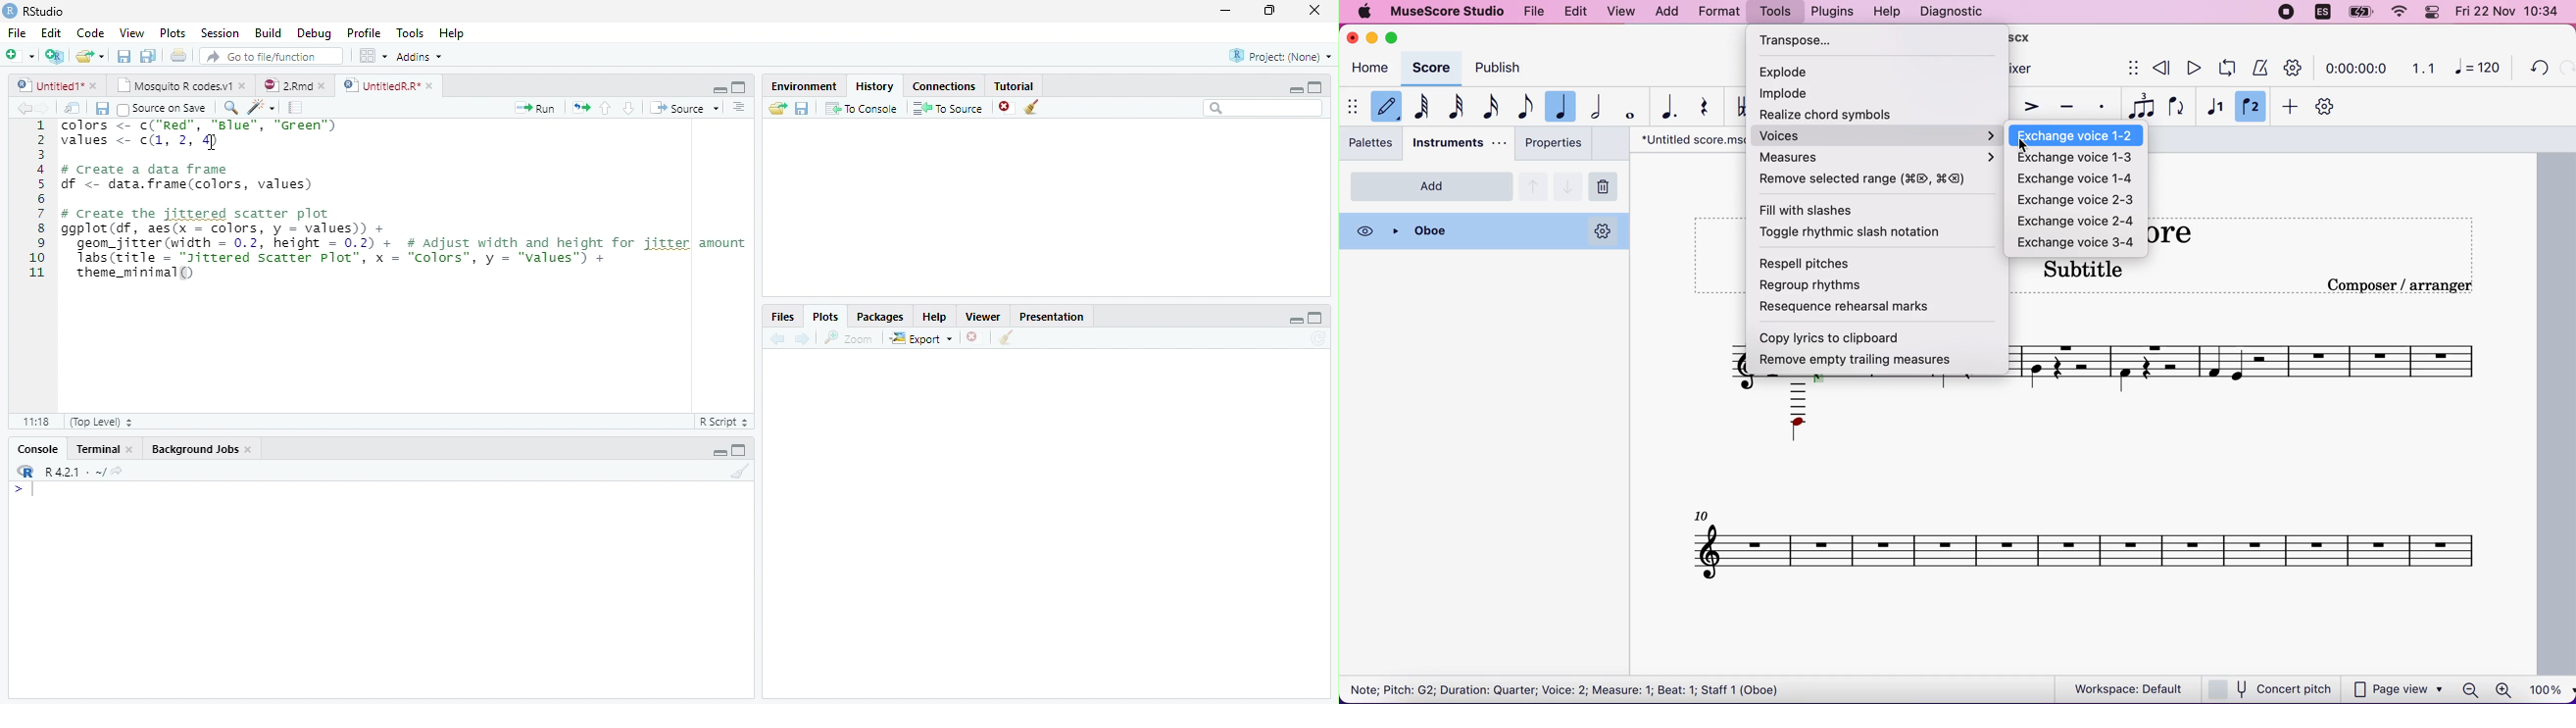 The height and width of the screenshot is (728, 2576). What do you see at coordinates (935, 317) in the screenshot?
I see `Help` at bounding box center [935, 317].